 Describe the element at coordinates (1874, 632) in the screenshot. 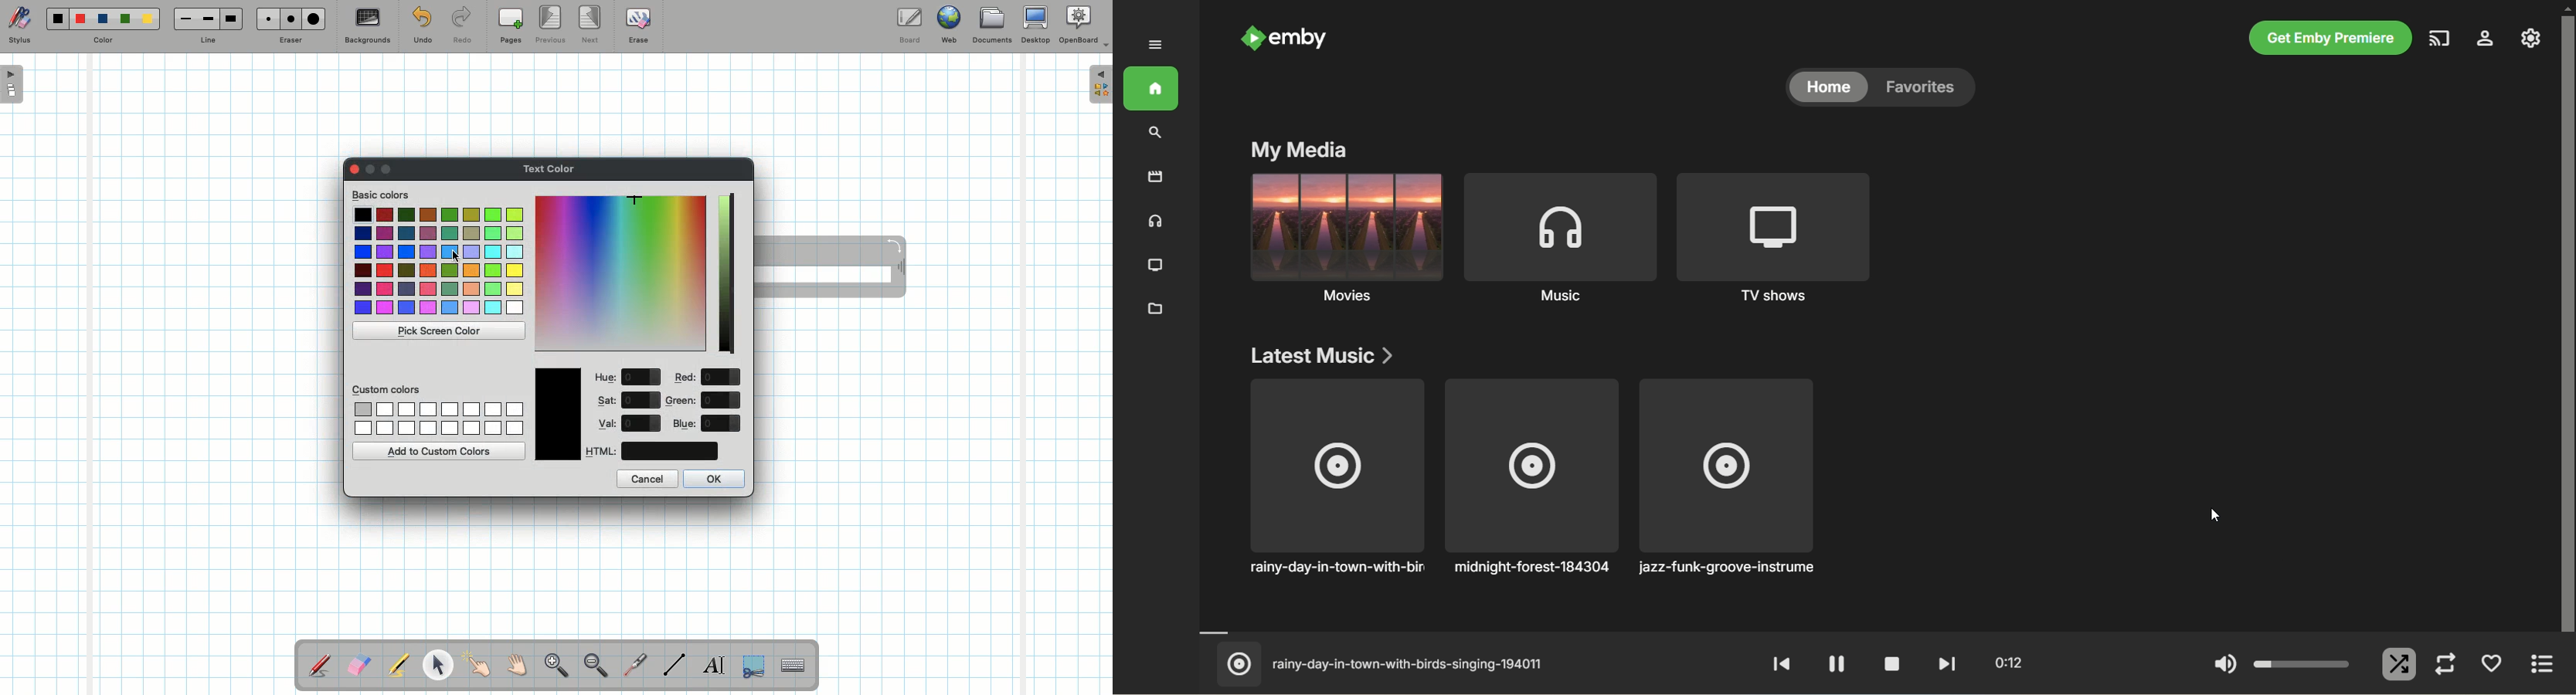

I see `timeline` at that location.